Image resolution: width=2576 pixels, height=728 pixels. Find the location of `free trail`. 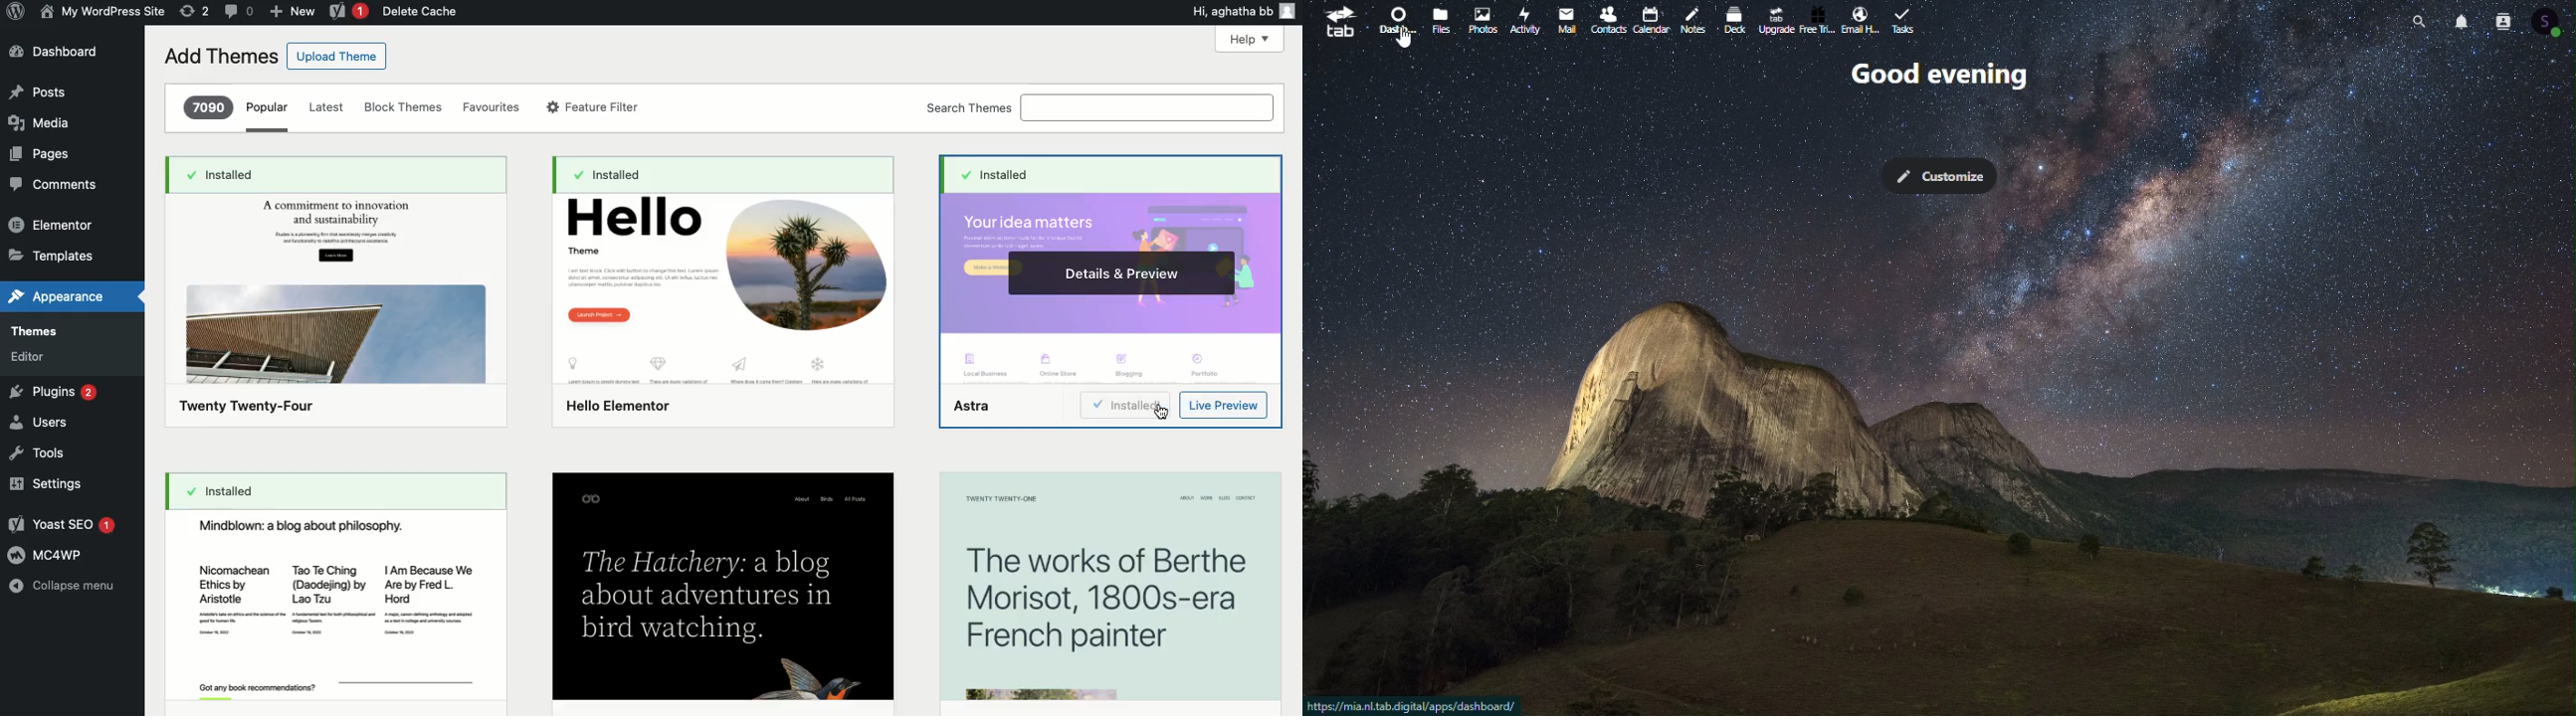

free trail is located at coordinates (1818, 21).